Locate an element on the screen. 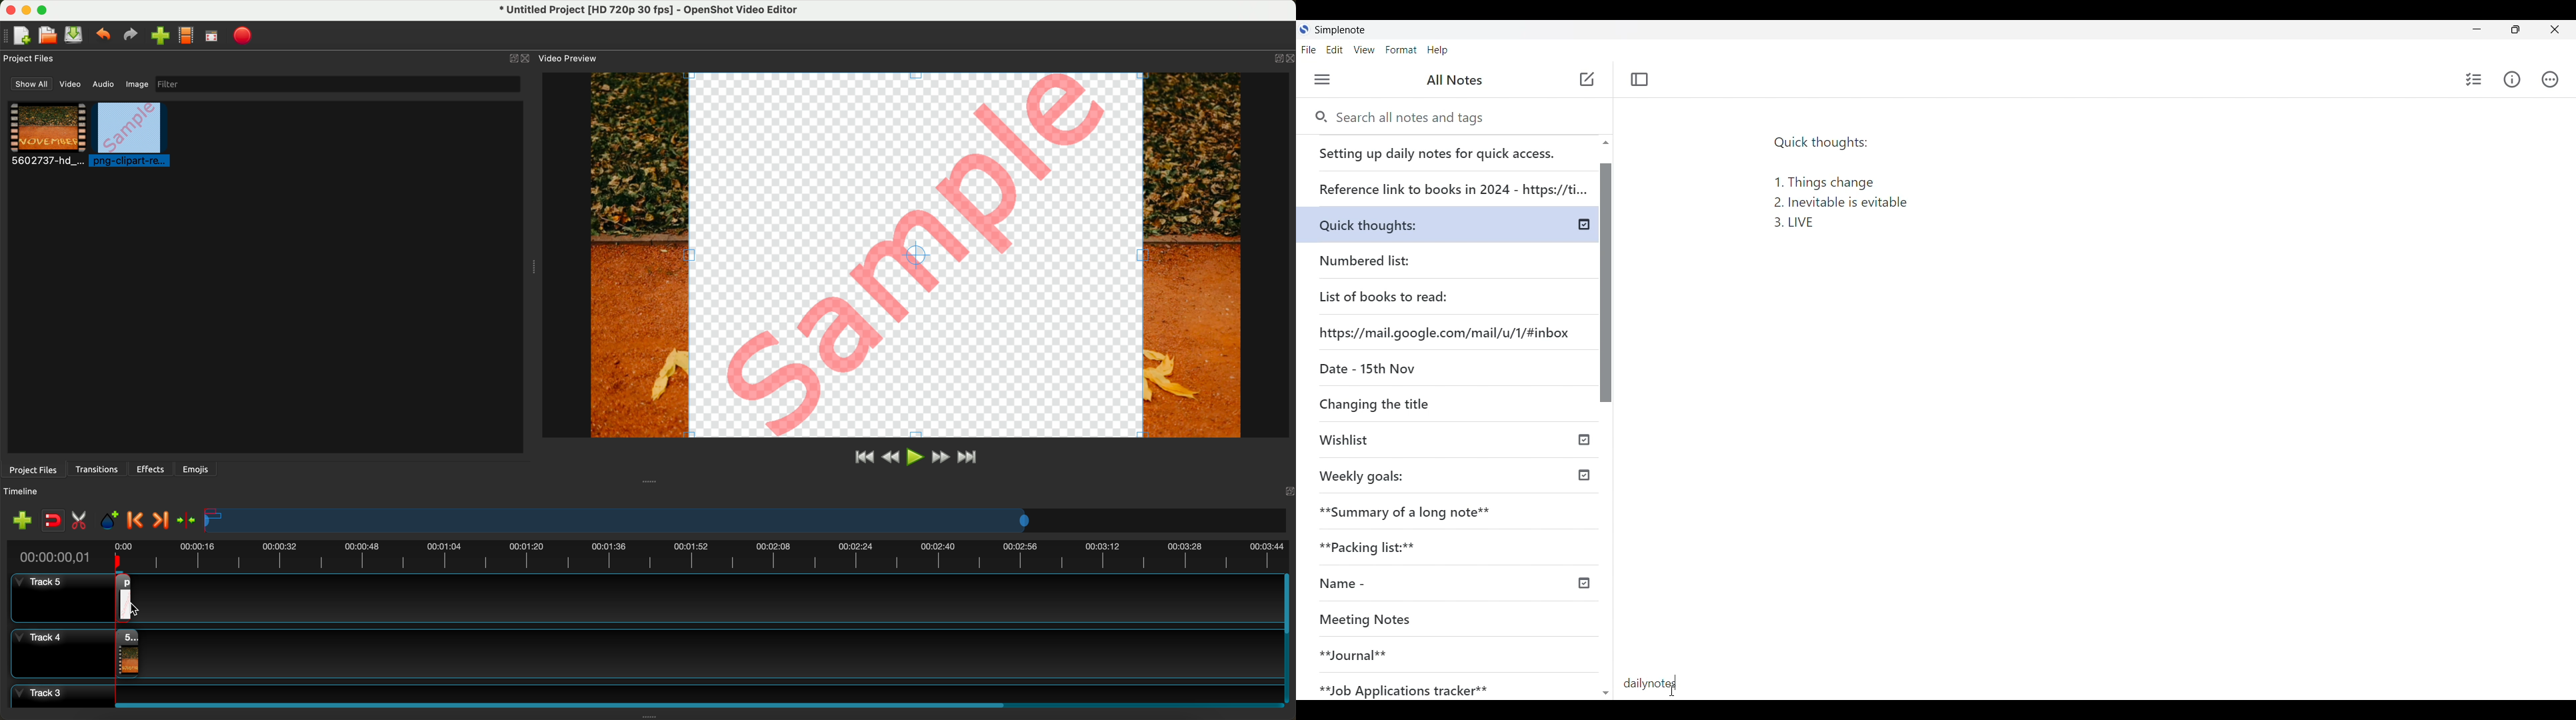 This screenshot has width=2576, height=728. save file is located at coordinates (75, 35).